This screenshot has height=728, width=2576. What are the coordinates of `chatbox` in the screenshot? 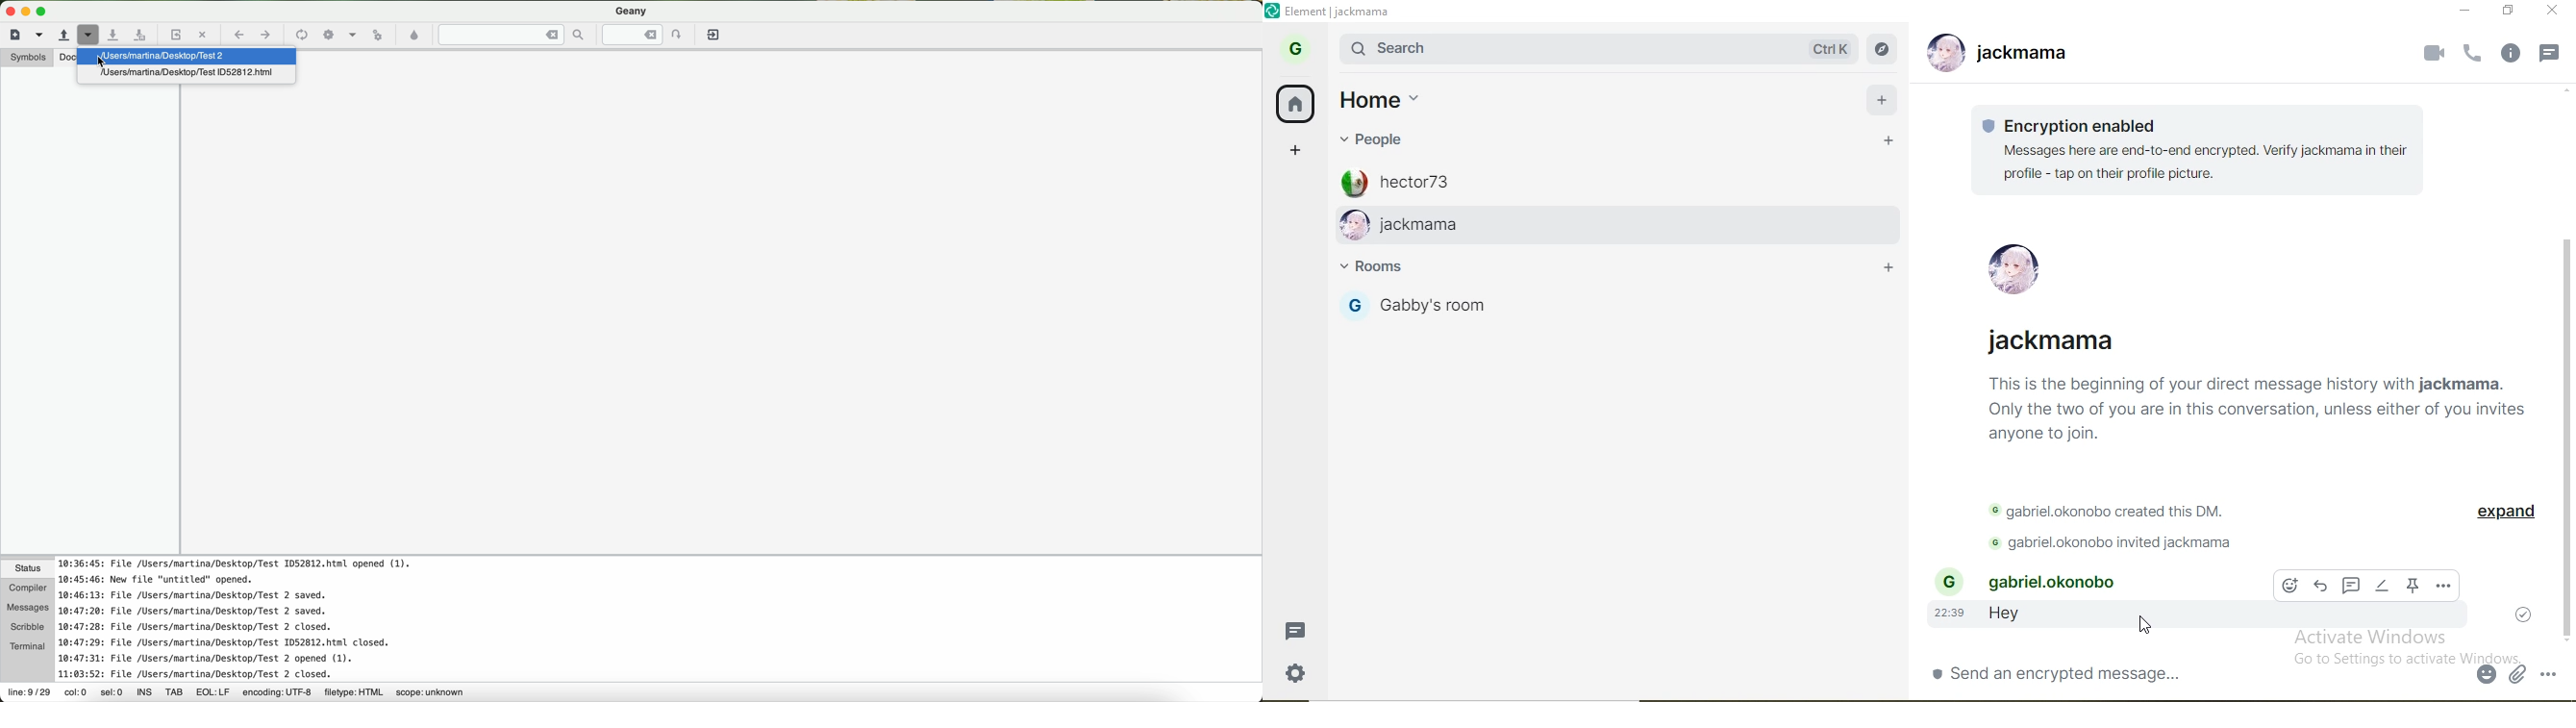 It's located at (2197, 672).